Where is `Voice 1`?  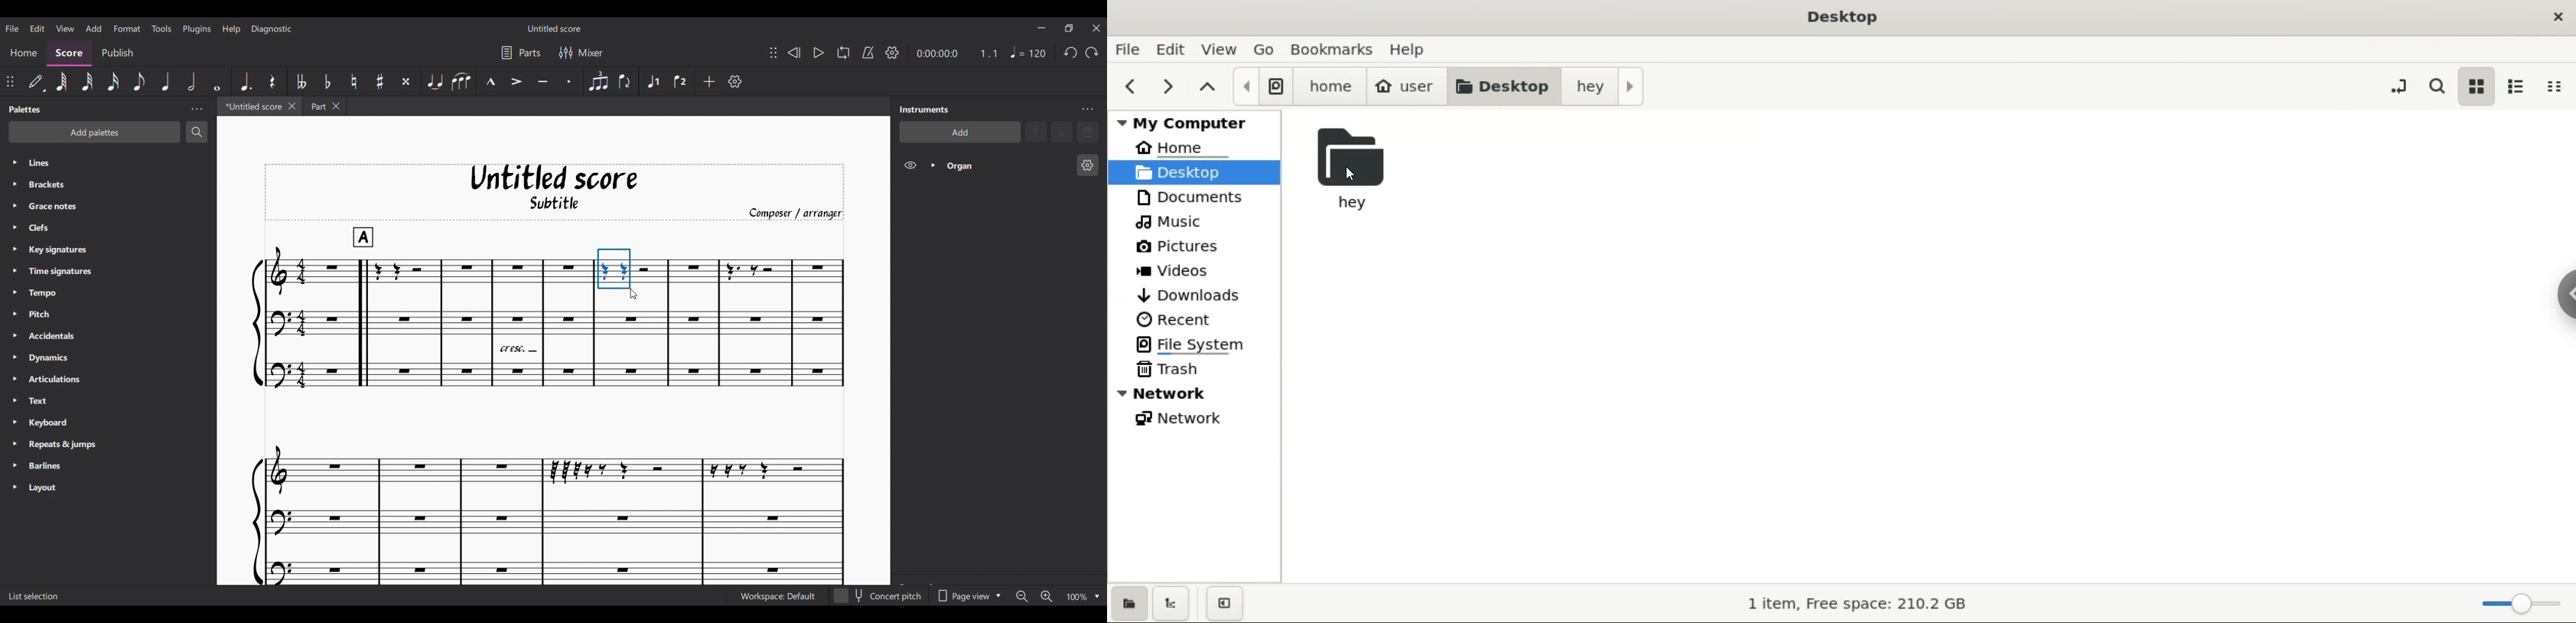 Voice 1 is located at coordinates (653, 82).